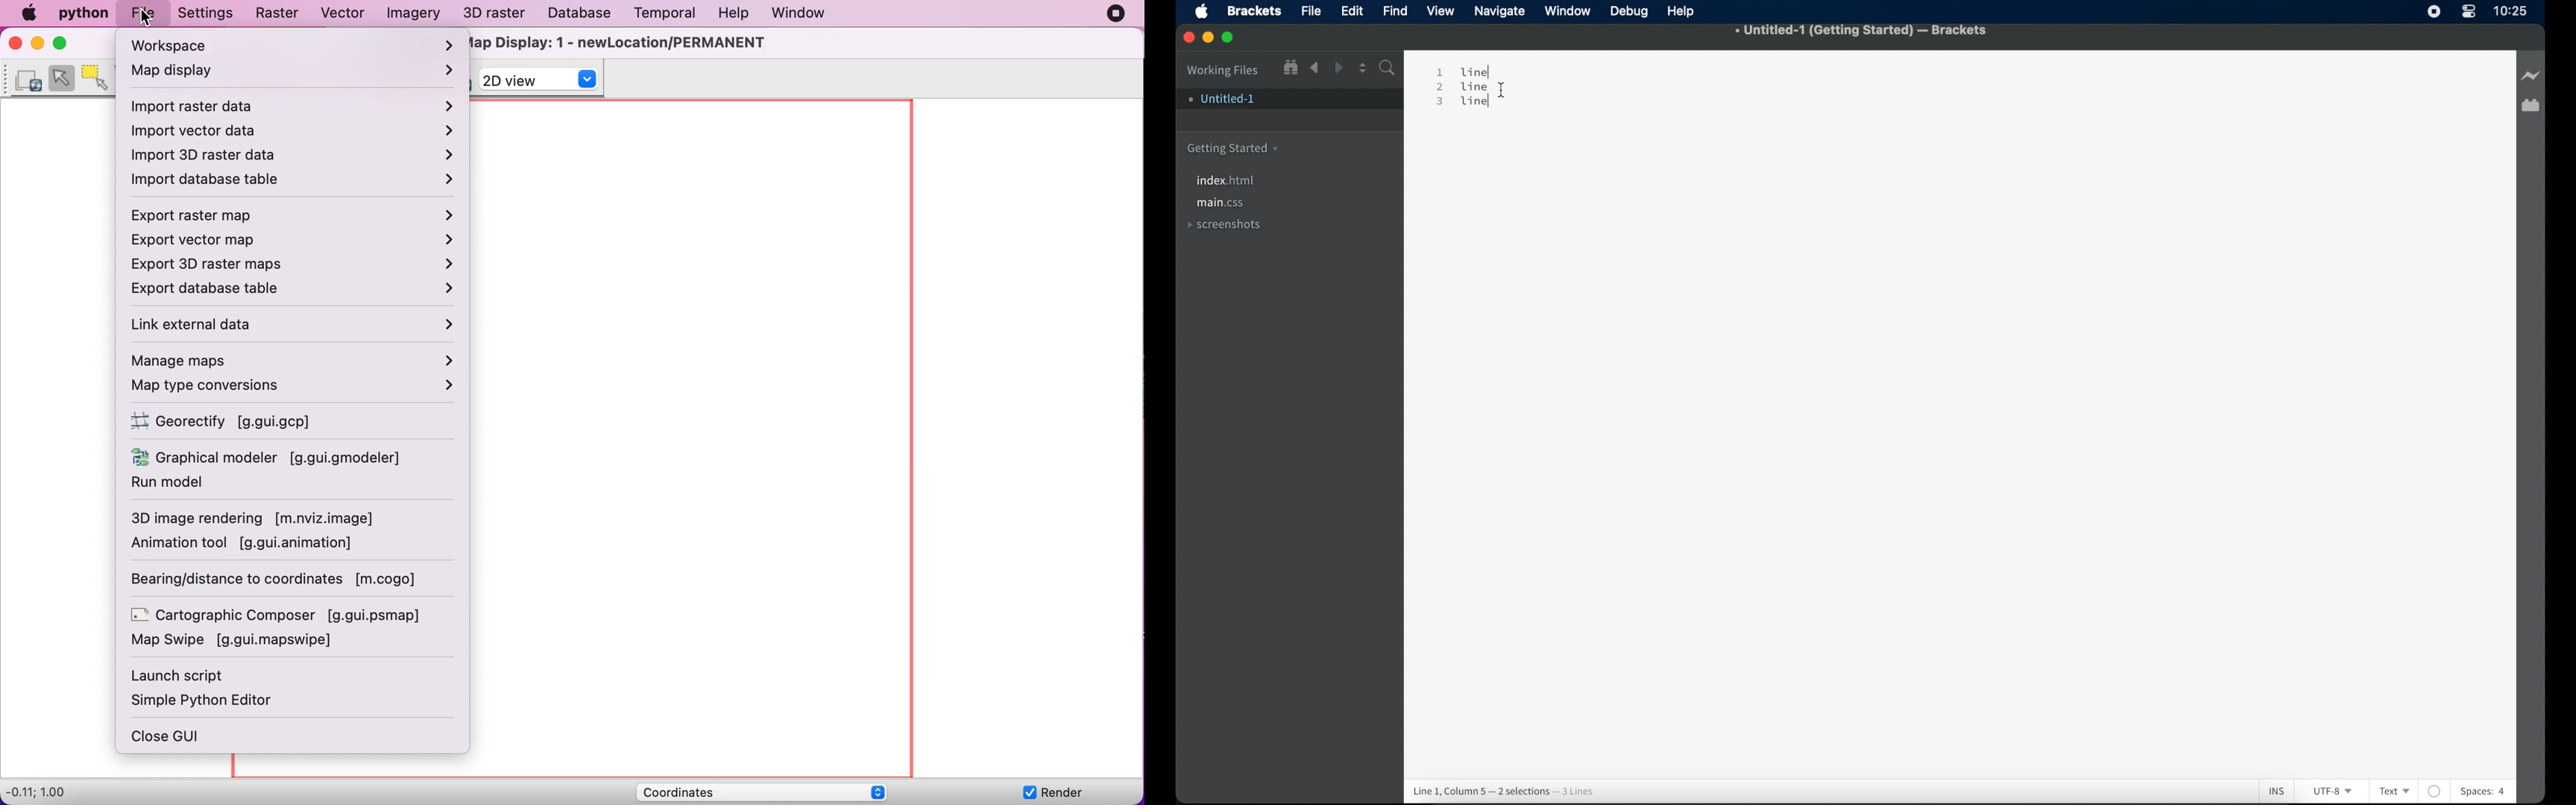 This screenshot has width=2576, height=812. Describe the element at coordinates (1464, 71) in the screenshot. I see `1  line` at that location.